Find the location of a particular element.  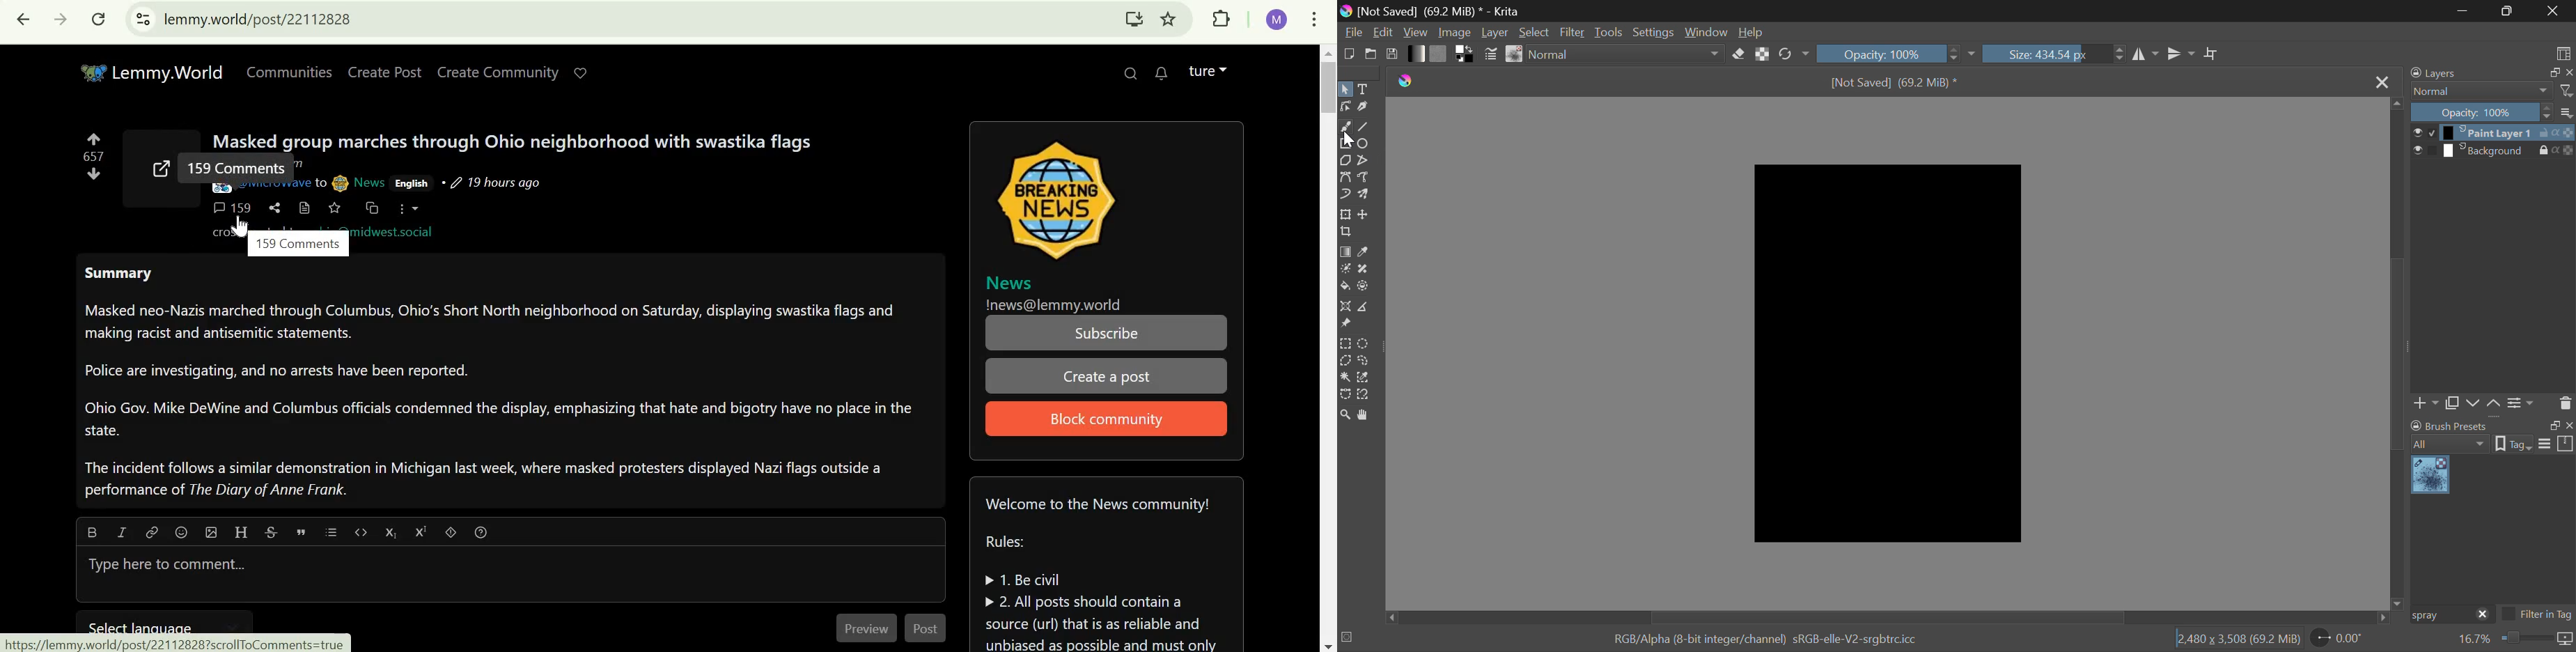

Circular Selection is located at coordinates (1364, 343).